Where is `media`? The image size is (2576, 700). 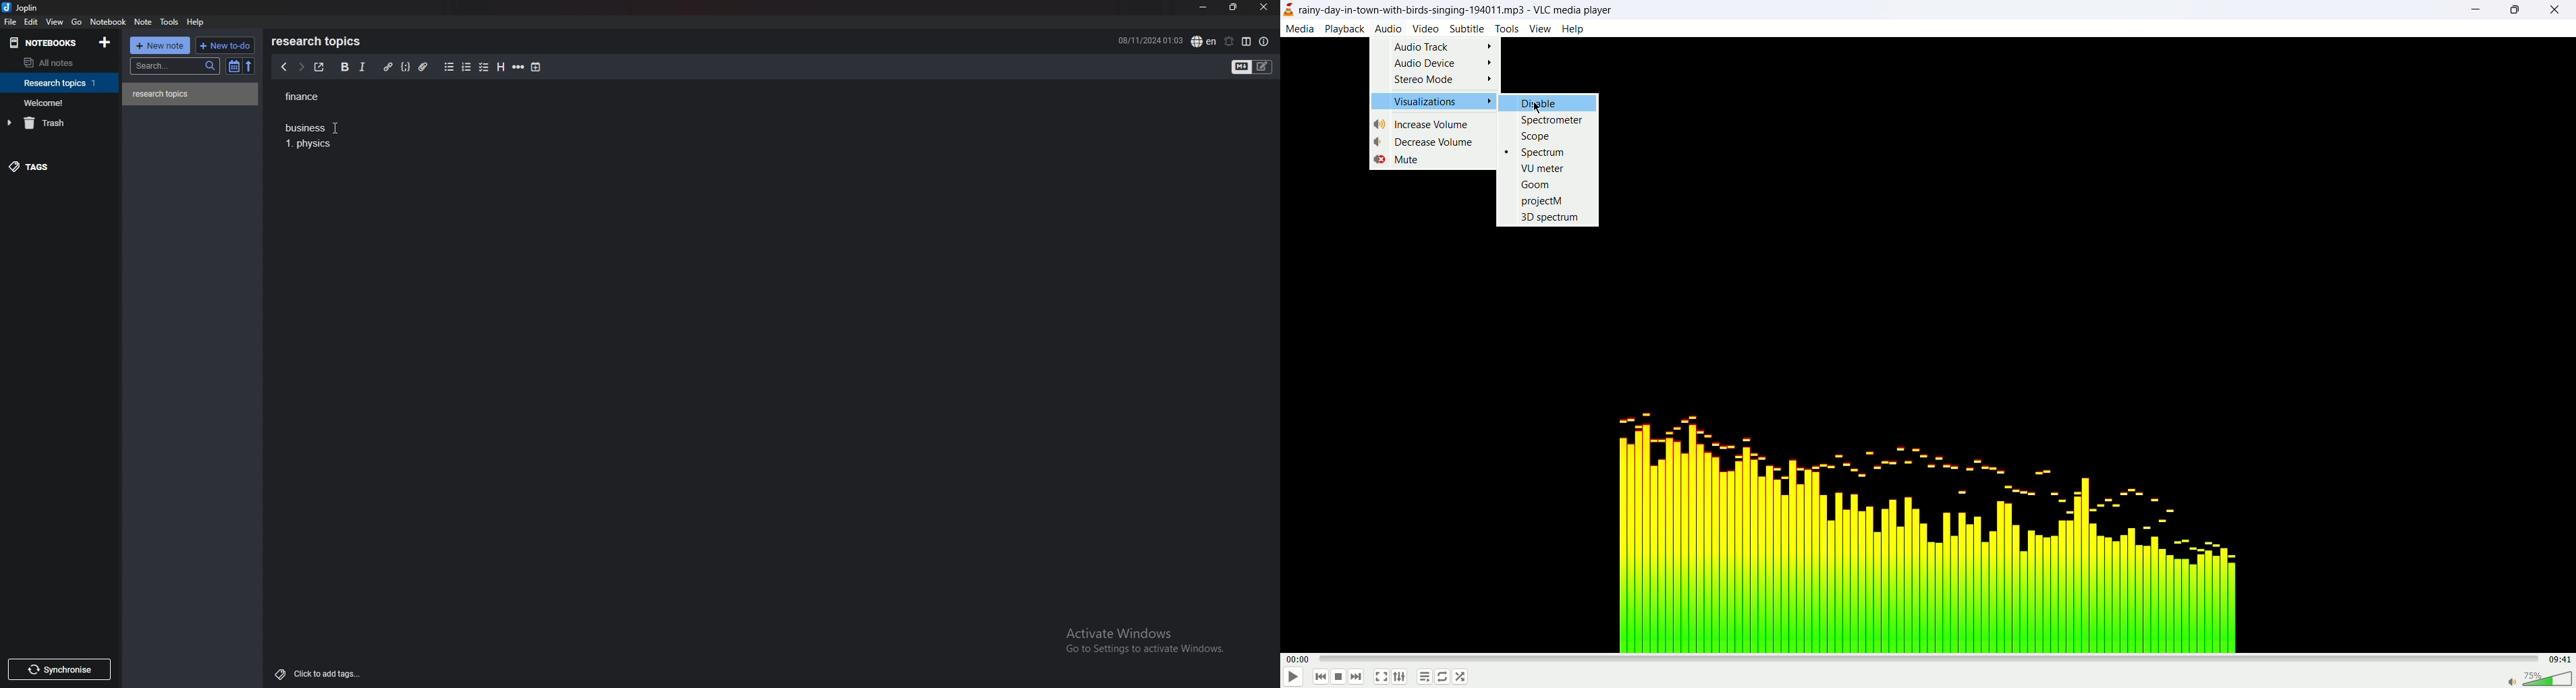 media is located at coordinates (1299, 28).